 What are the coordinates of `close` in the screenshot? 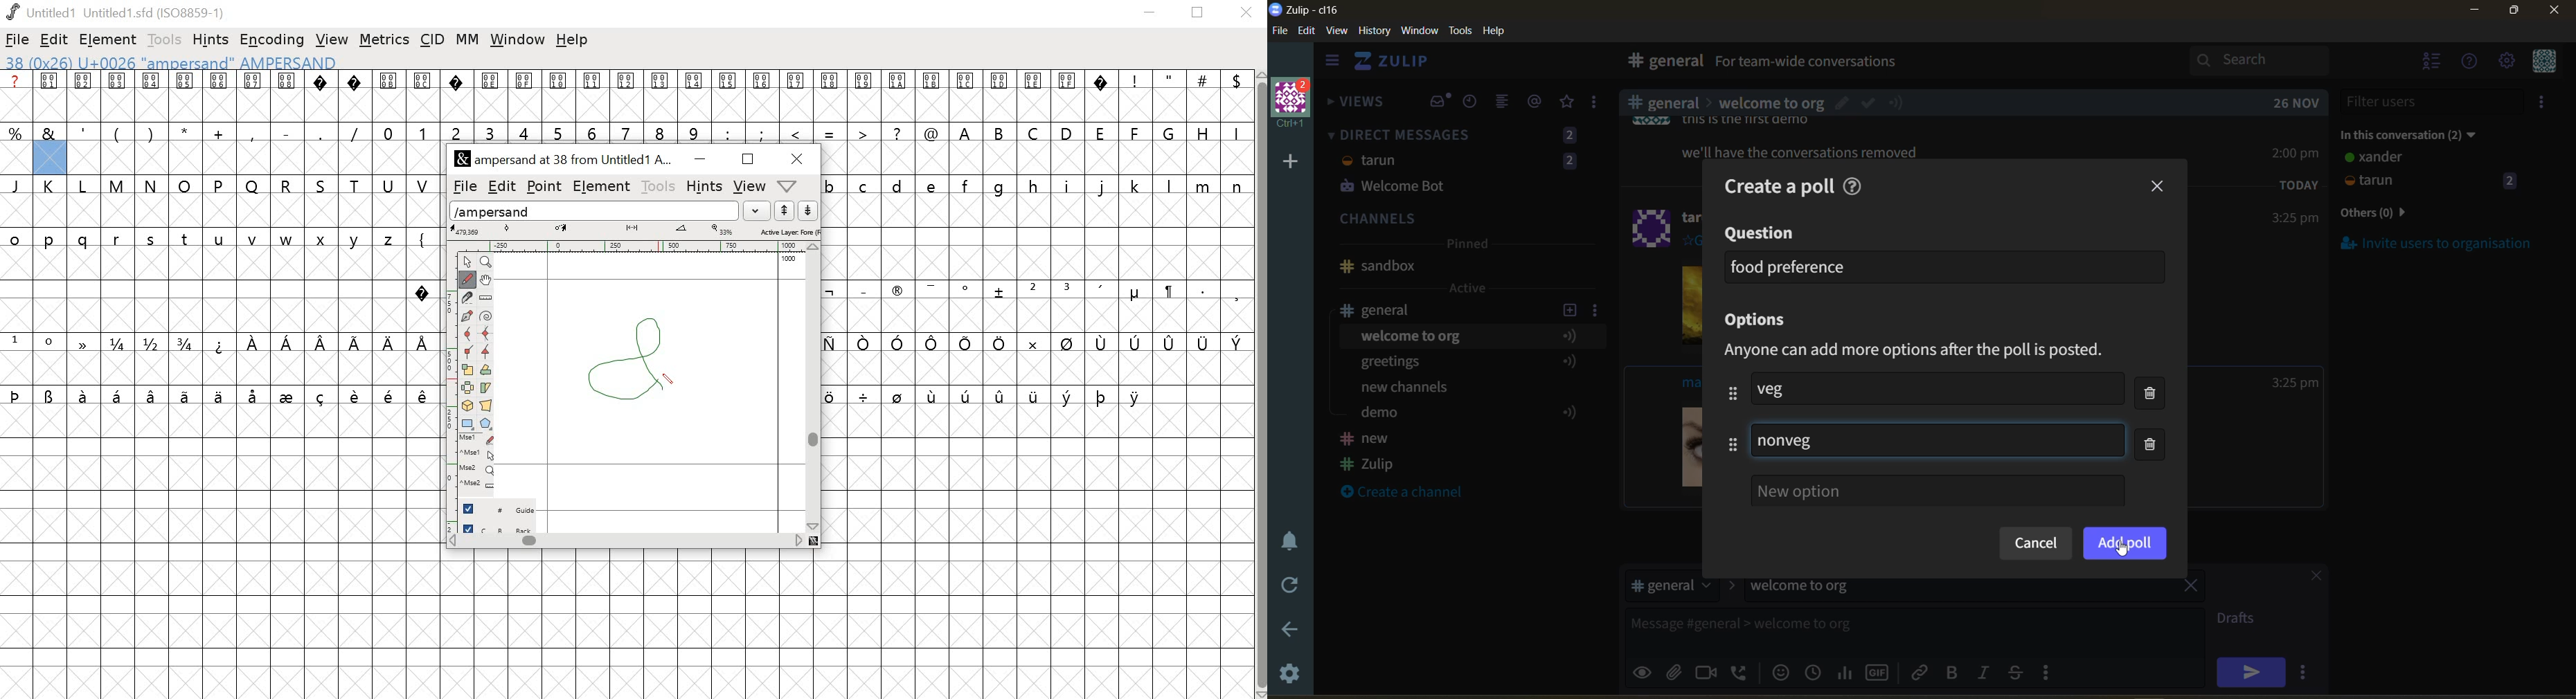 It's located at (2310, 578).